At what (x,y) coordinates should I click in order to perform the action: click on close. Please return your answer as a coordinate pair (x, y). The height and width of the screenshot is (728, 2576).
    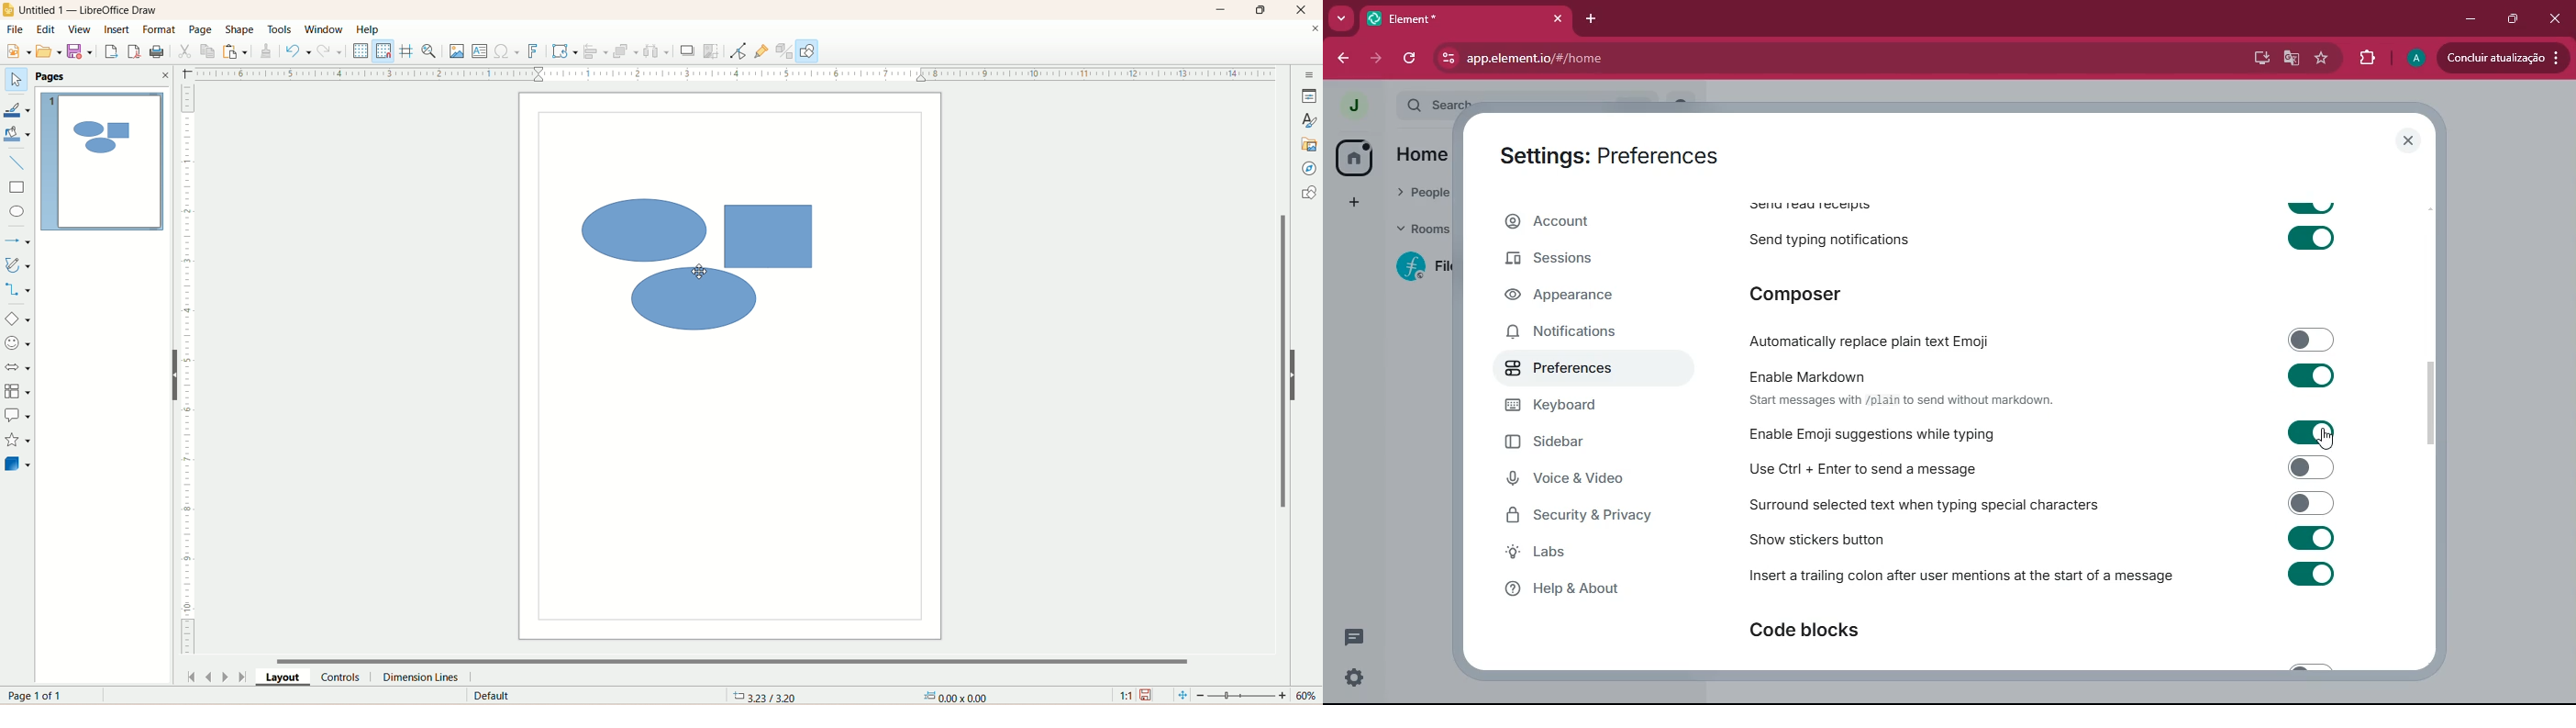
    Looking at the image, I should click on (2410, 140).